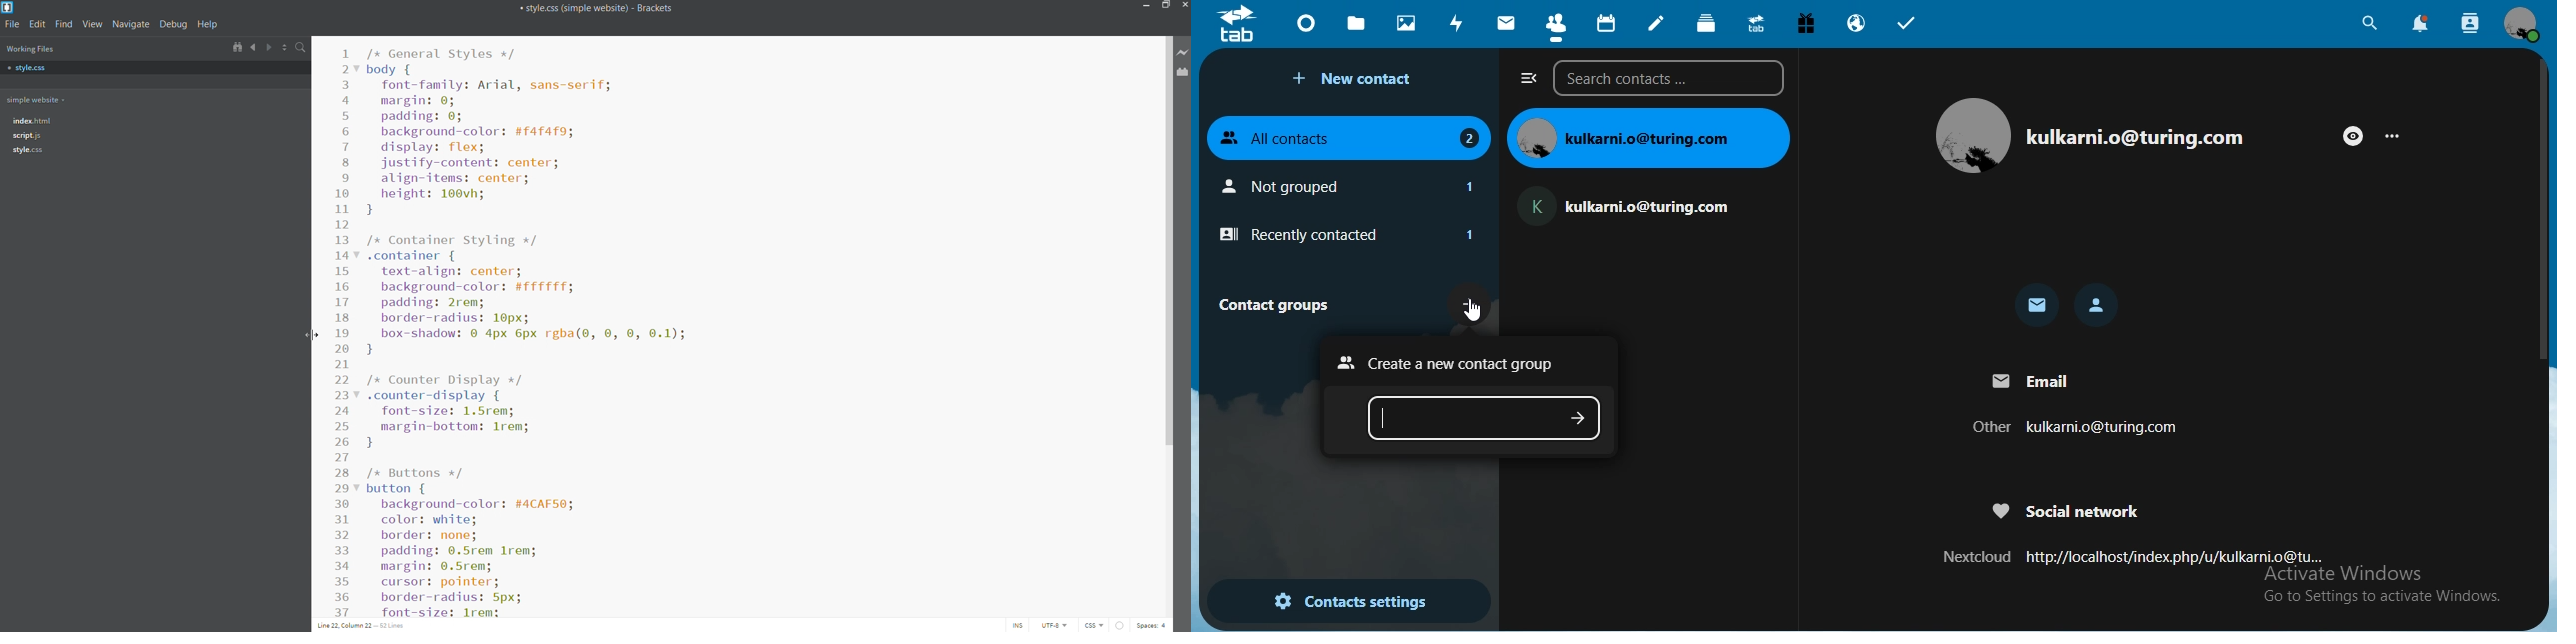  What do you see at coordinates (1185, 5) in the screenshot?
I see `close` at bounding box center [1185, 5].